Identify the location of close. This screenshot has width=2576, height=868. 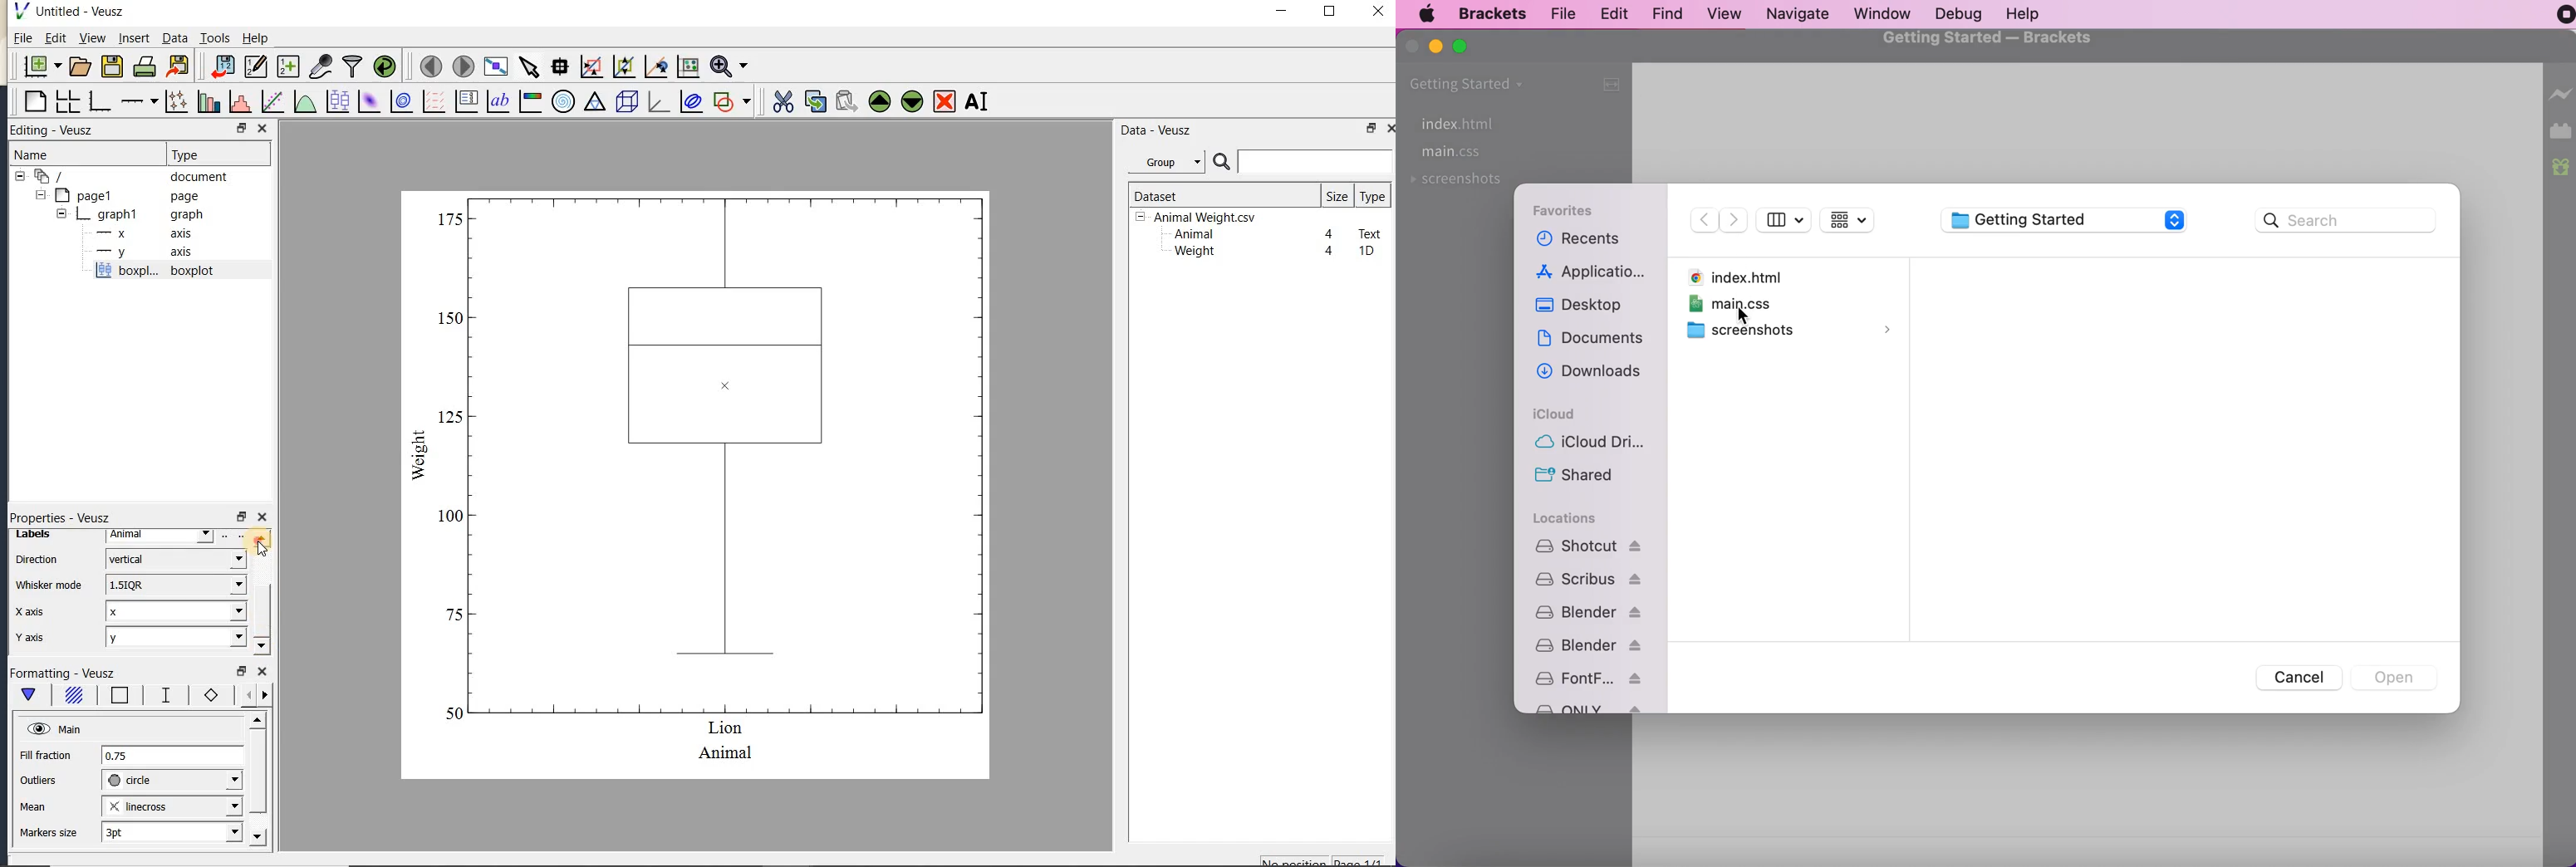
(1390, 129).